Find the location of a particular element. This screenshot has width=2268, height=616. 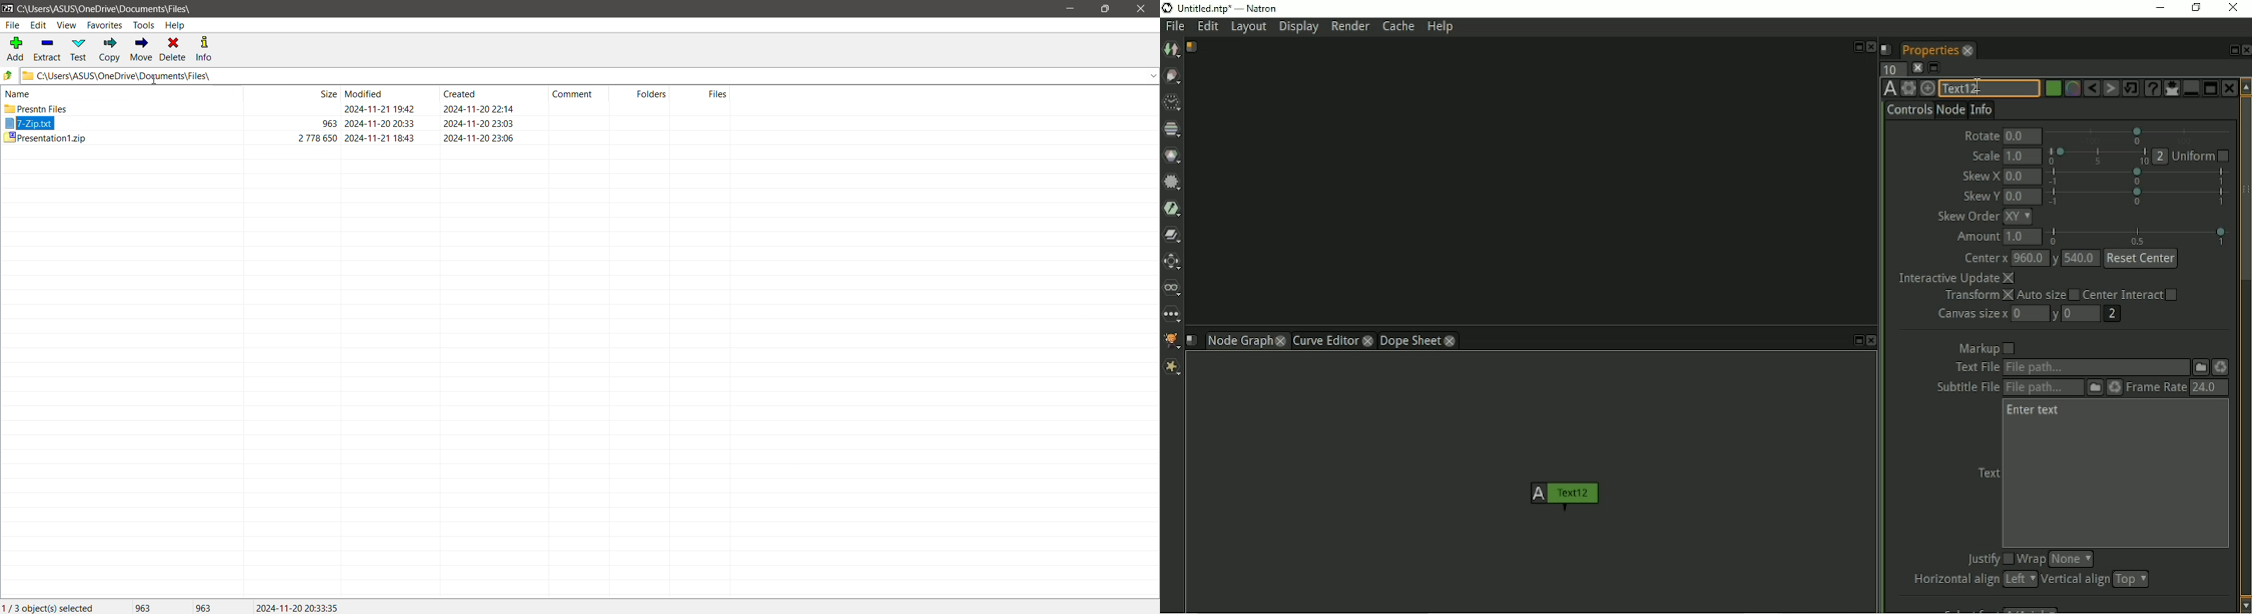

files is located at coordinates (718, 94).